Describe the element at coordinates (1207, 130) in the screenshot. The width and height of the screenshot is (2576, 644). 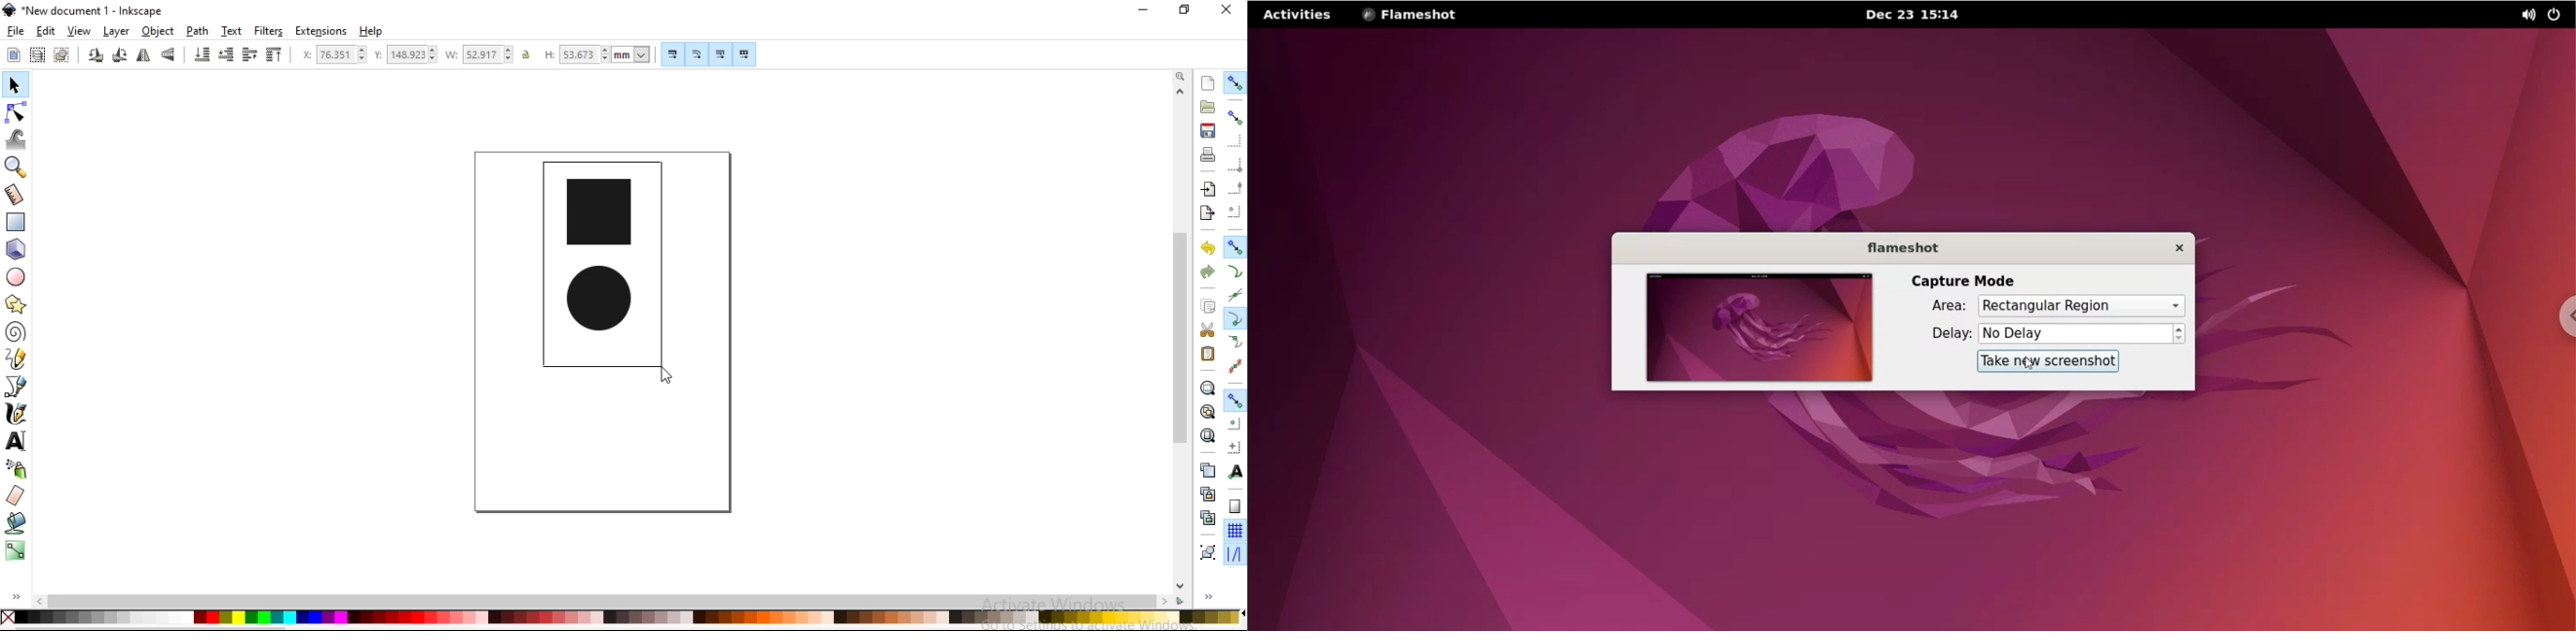
I see `save document` at that location.